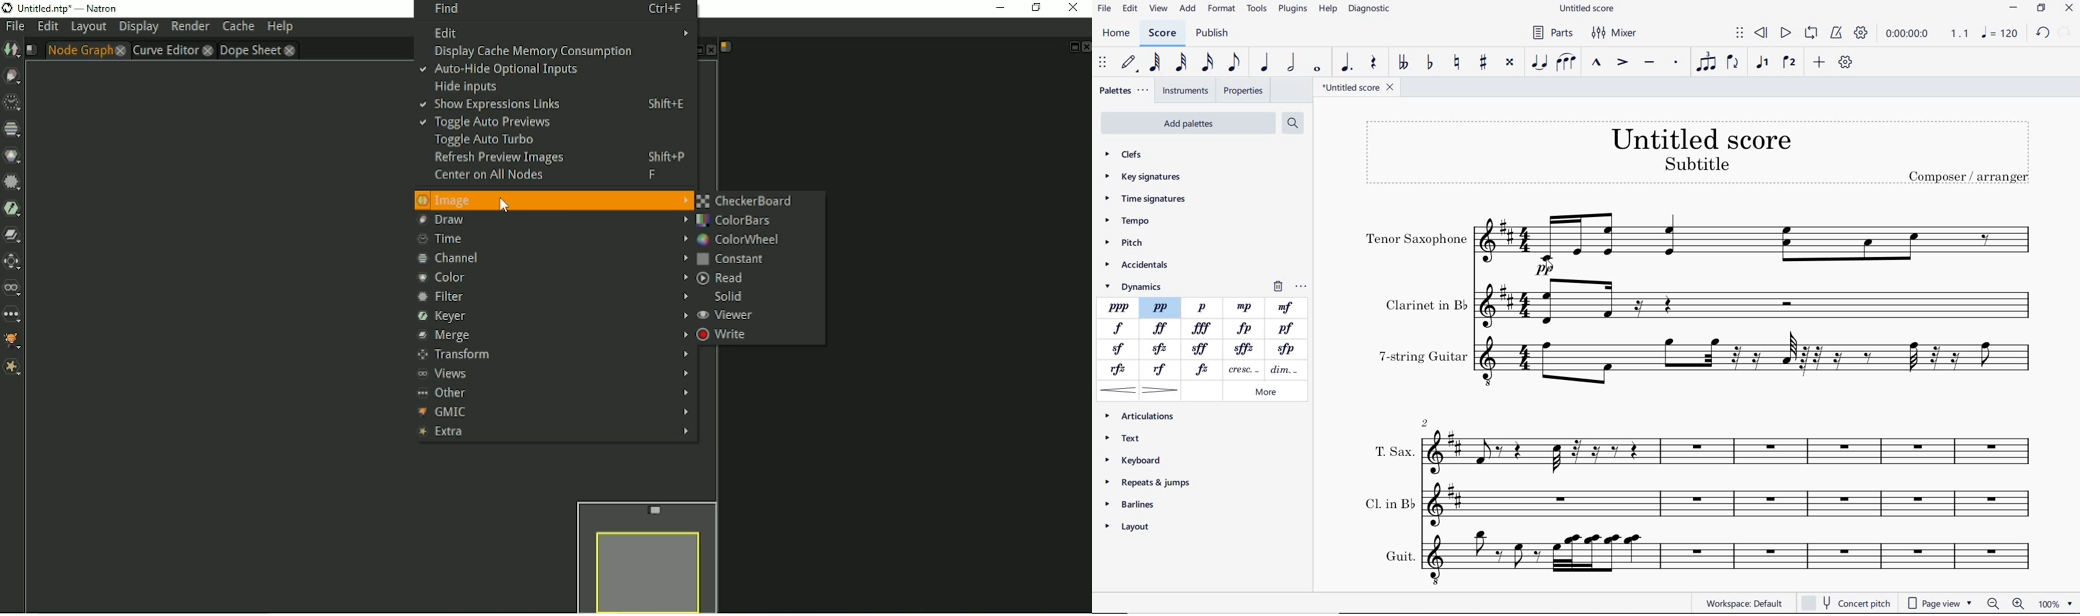 The width and height of the screenshot is (2100, 616). What do you see at coordinates (553, 257) in the screenshot?
I see `Channel` at bounding box center [553, 257].